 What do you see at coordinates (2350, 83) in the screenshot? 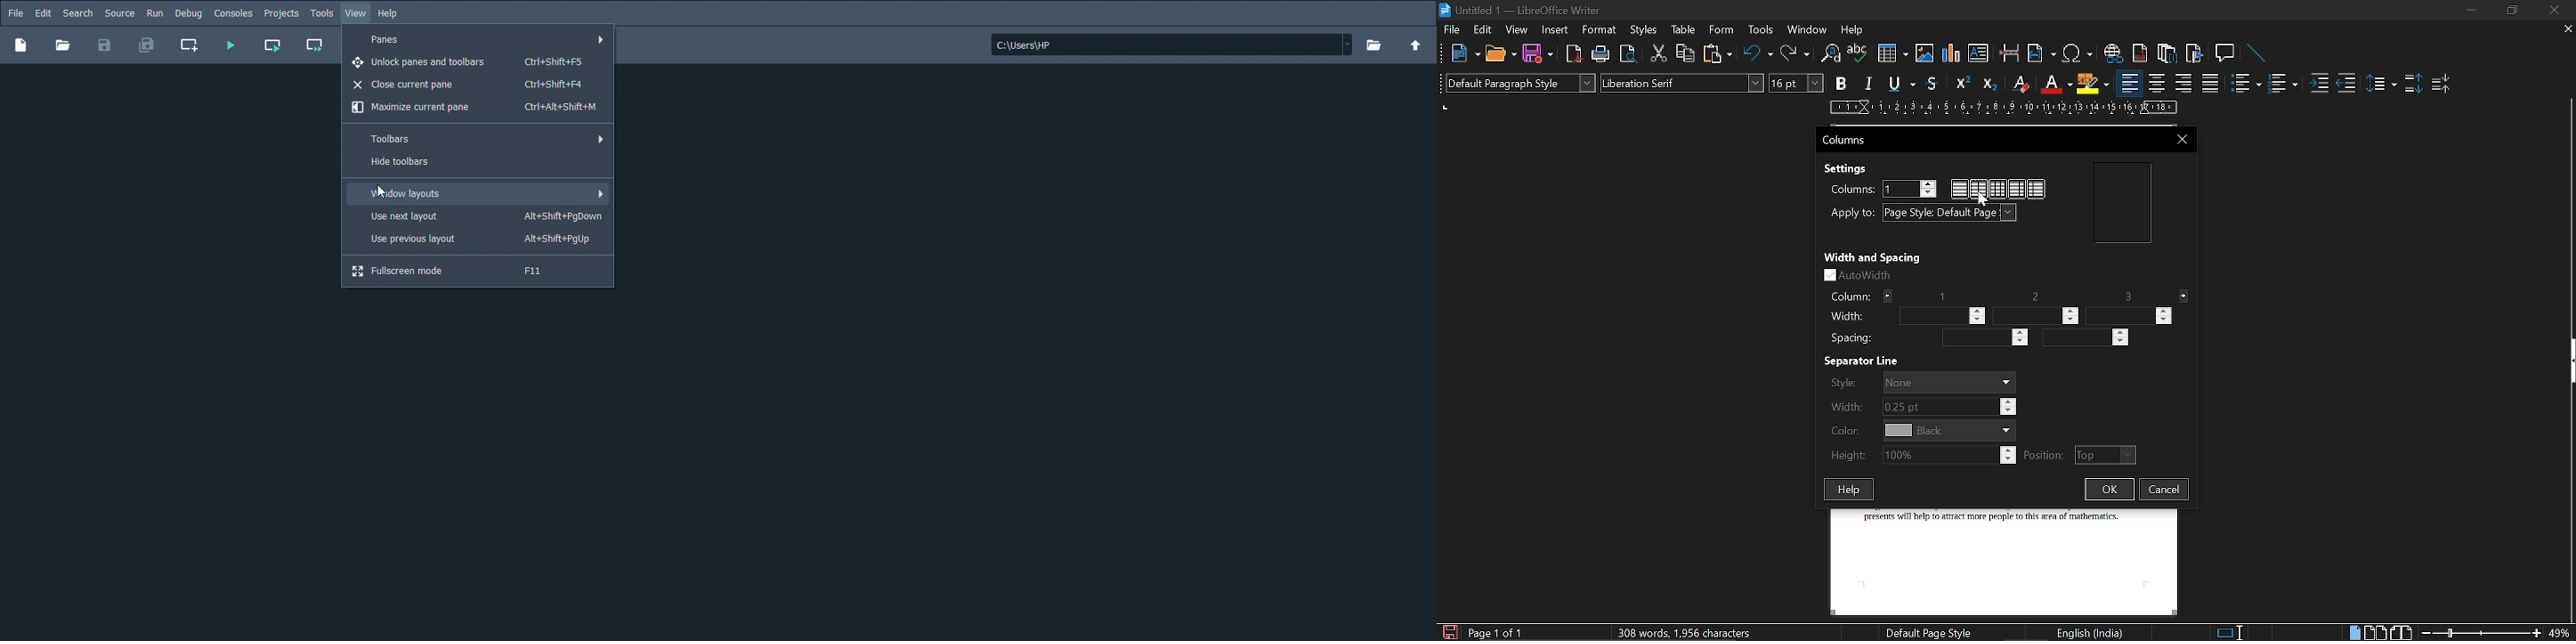
I see `Decrease indent` at bounding box center [2350, 83].